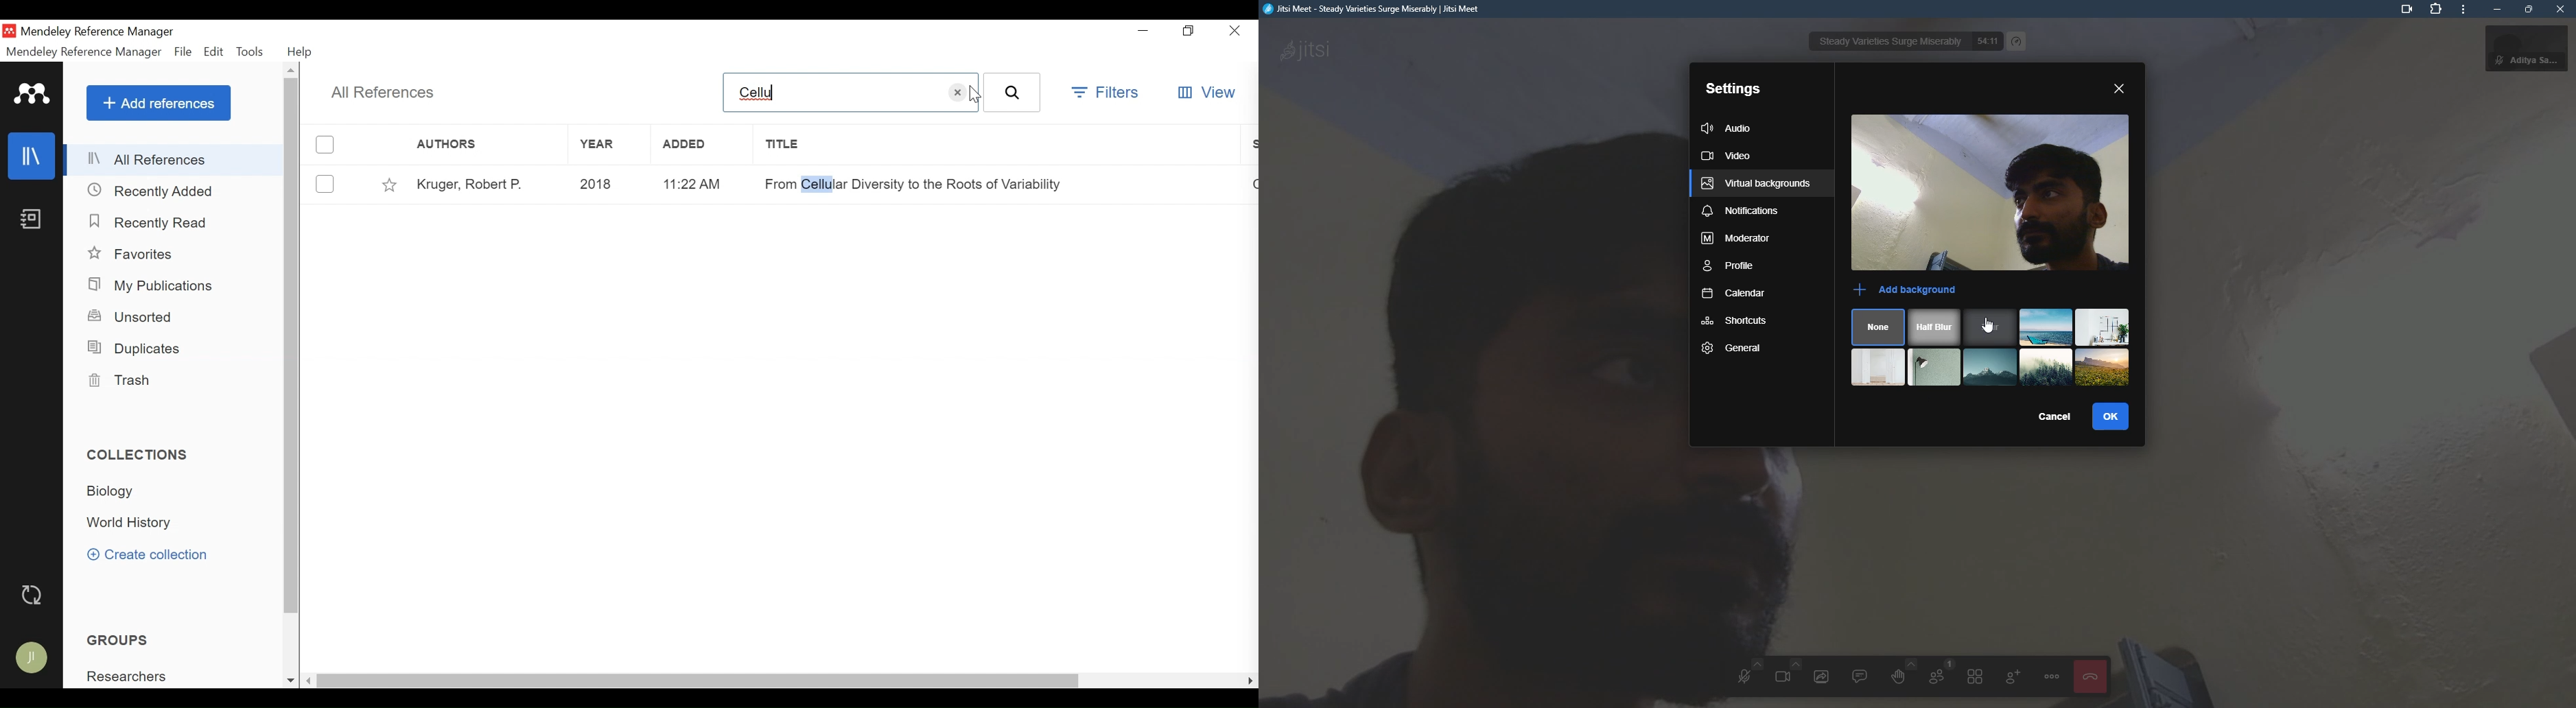 This screenshot has width=2576, height=728. Describe the element at coordinates (1976, 676) in the screenshot. I see `toggle tile view` at that location.